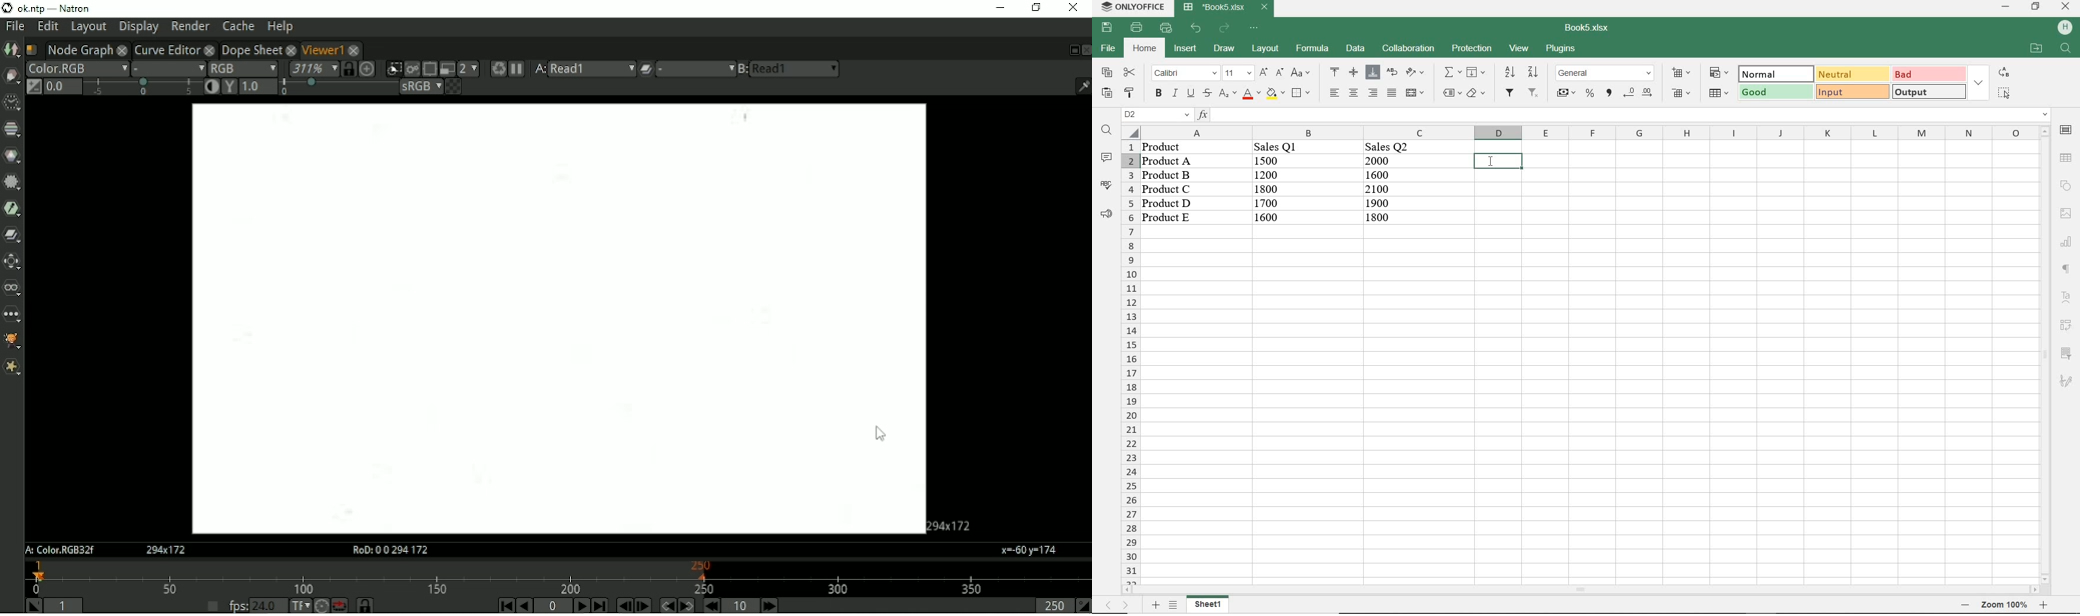 The width and height of the screenshot is (2100, 616). I want to click on cut, so click(1130, 72).